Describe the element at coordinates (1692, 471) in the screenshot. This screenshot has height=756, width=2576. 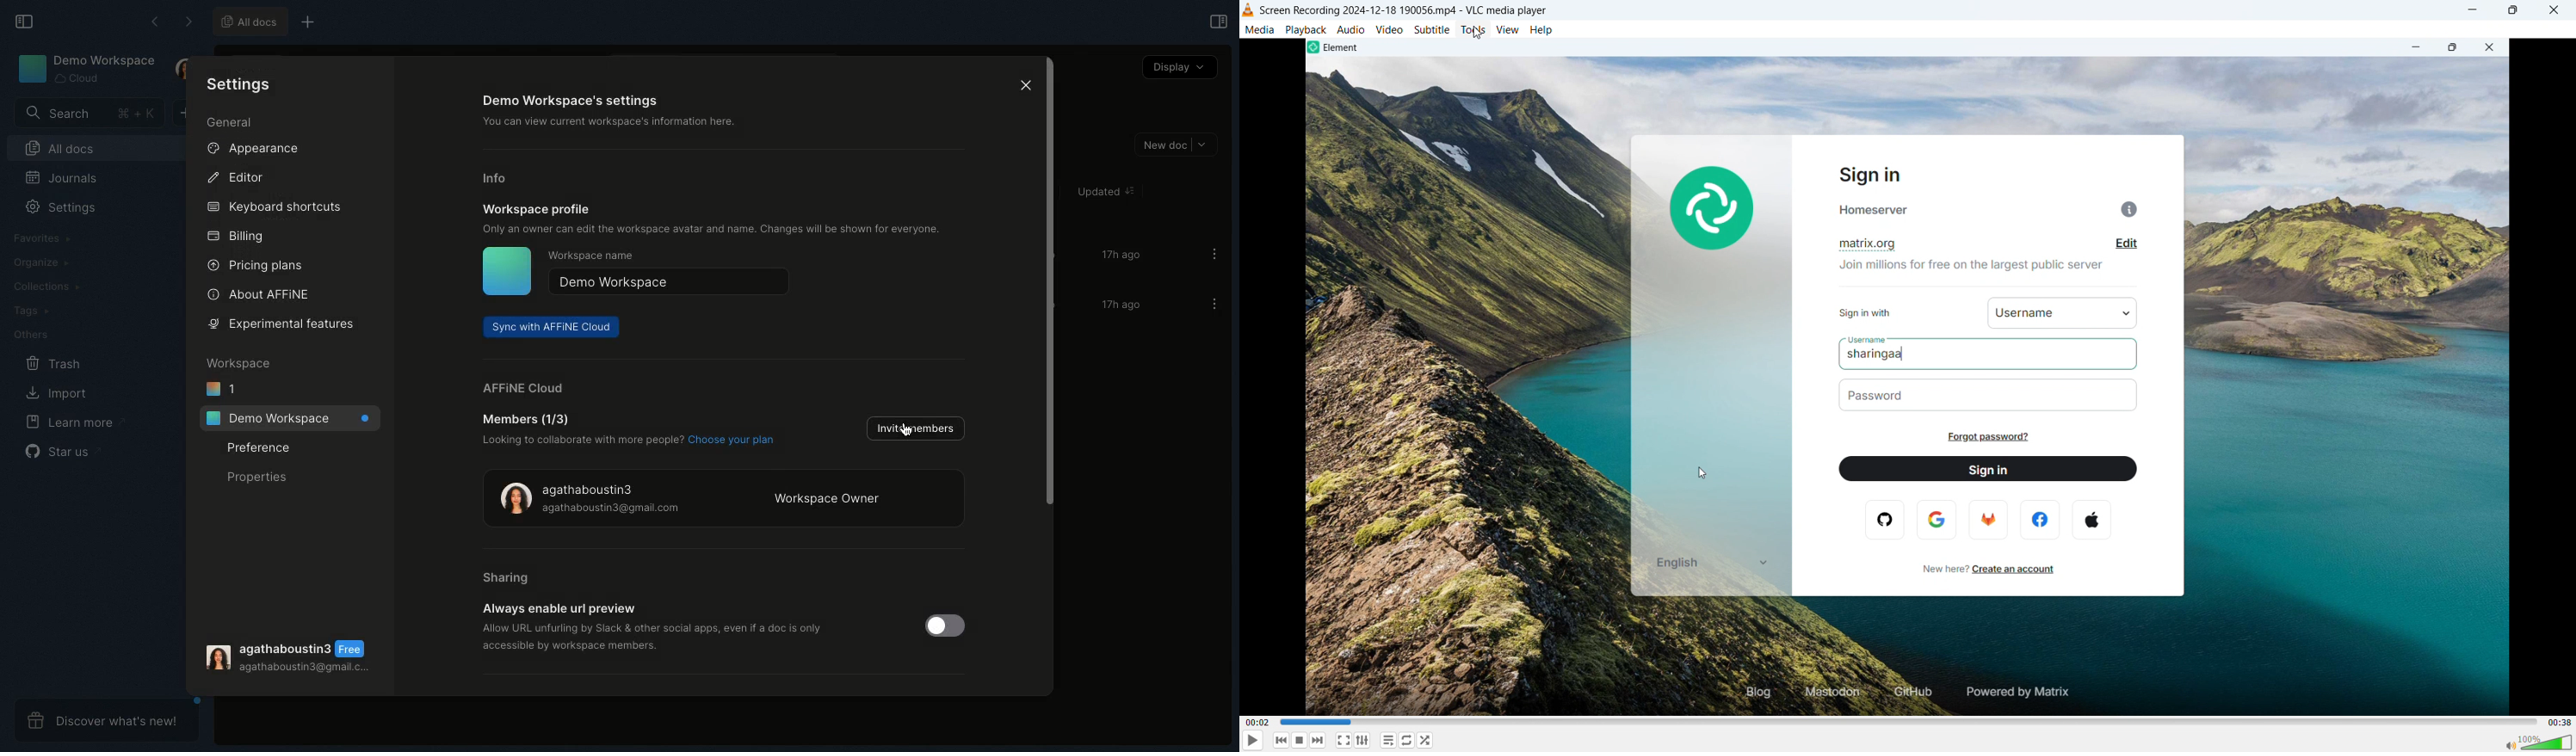
I see `cursor movement` at that location.